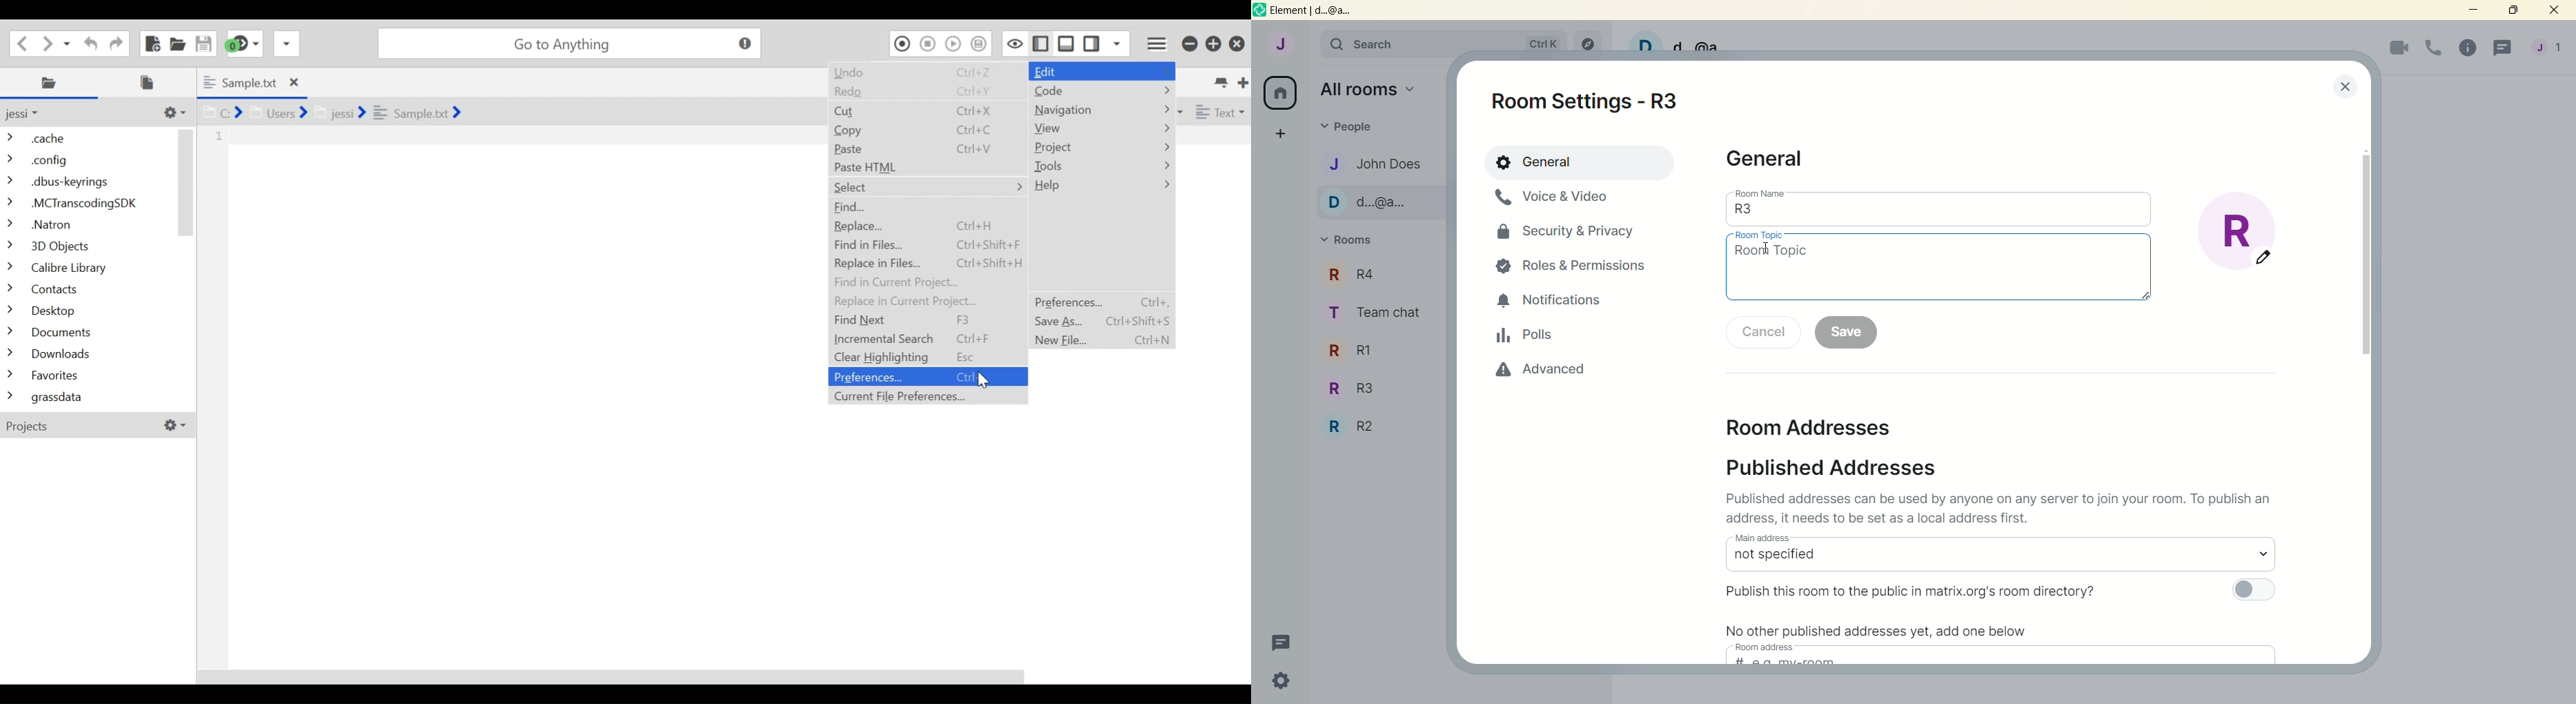 The width and height of the screenshot is (2576, 728). What do you see at coordinates (1260, 10) in the screenshot?
I see `logo` at bounding box center [1260, 10].